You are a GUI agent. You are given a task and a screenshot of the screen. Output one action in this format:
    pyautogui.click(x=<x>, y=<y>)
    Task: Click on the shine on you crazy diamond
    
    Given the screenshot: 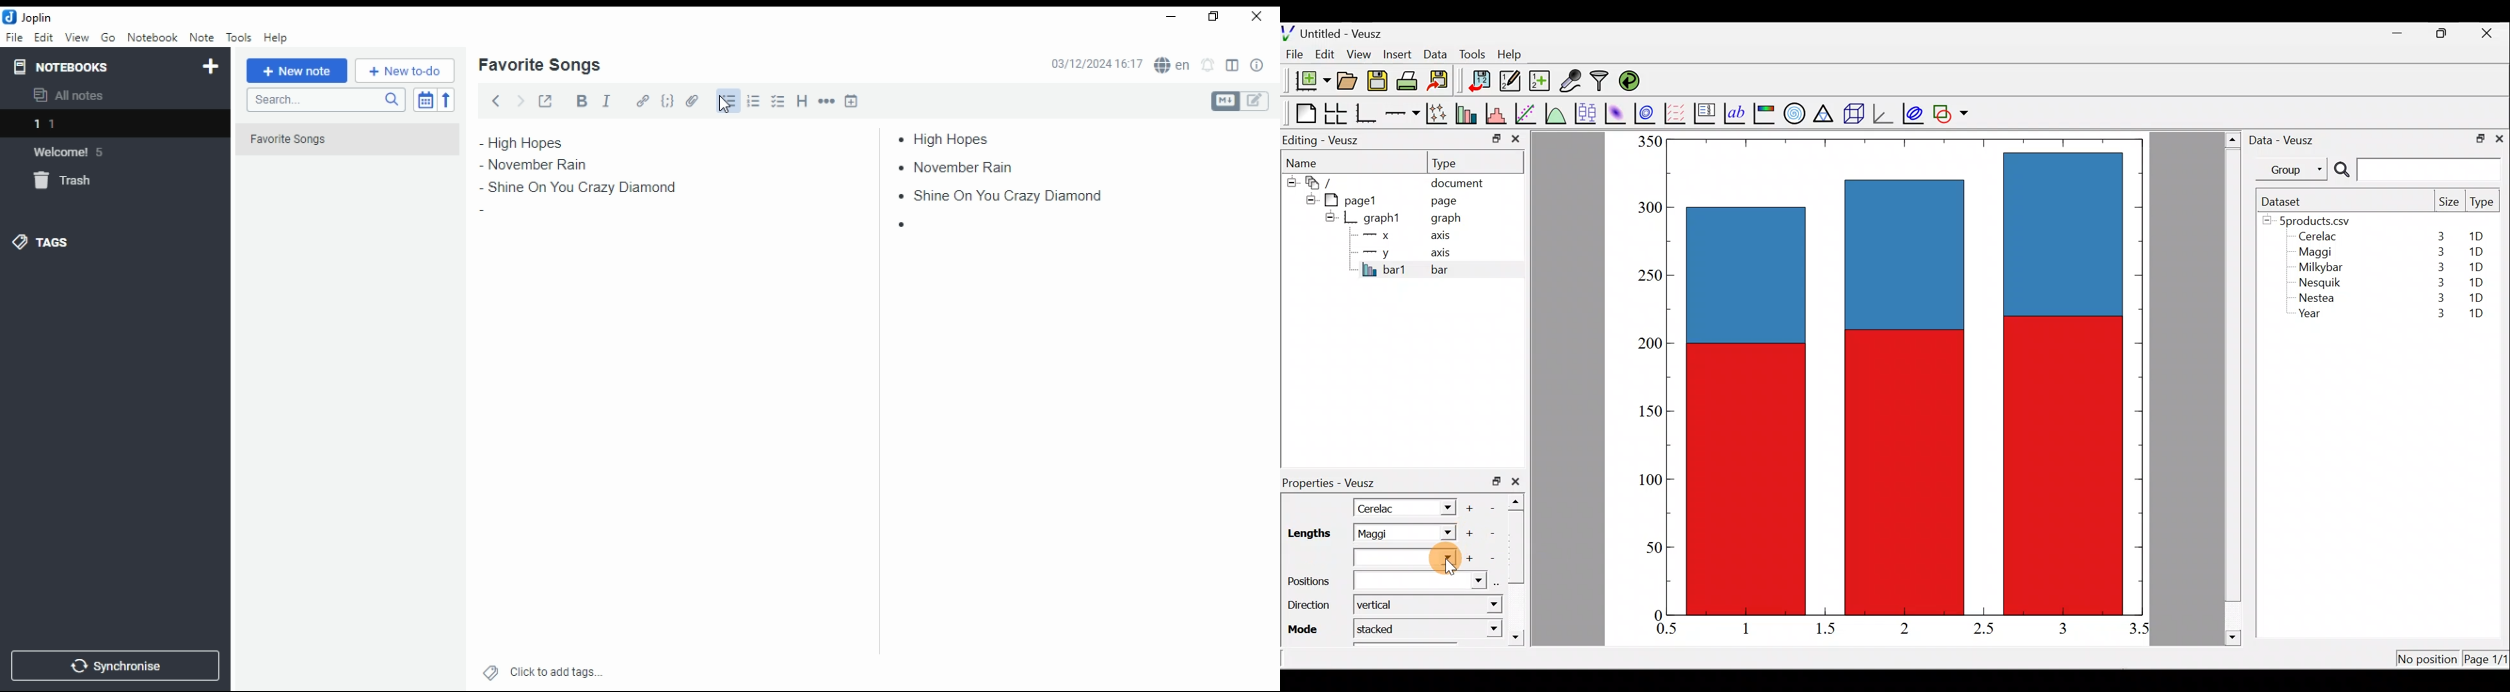 What is the action you would take?
    pyautogui.click(x=584, y=188)
    